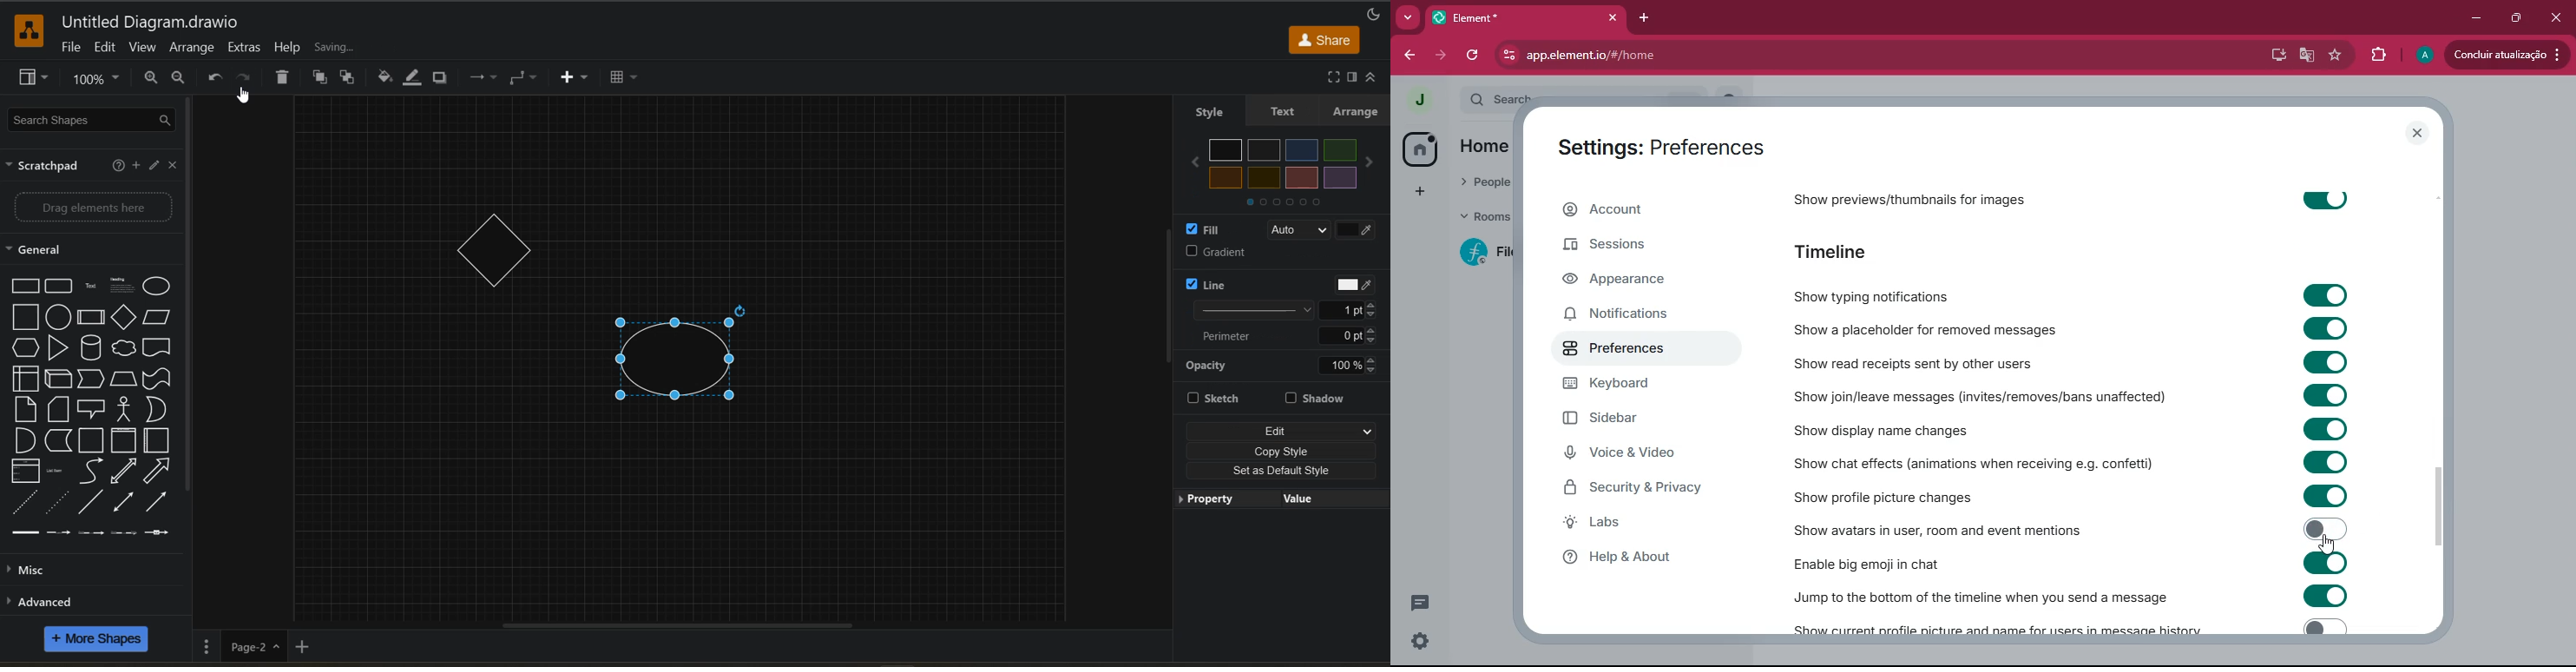 The width and height of the screenshot is (2576, 672). Describe the element at coordinates (1627, 526) in the screenshot. I see `labs` at that location.